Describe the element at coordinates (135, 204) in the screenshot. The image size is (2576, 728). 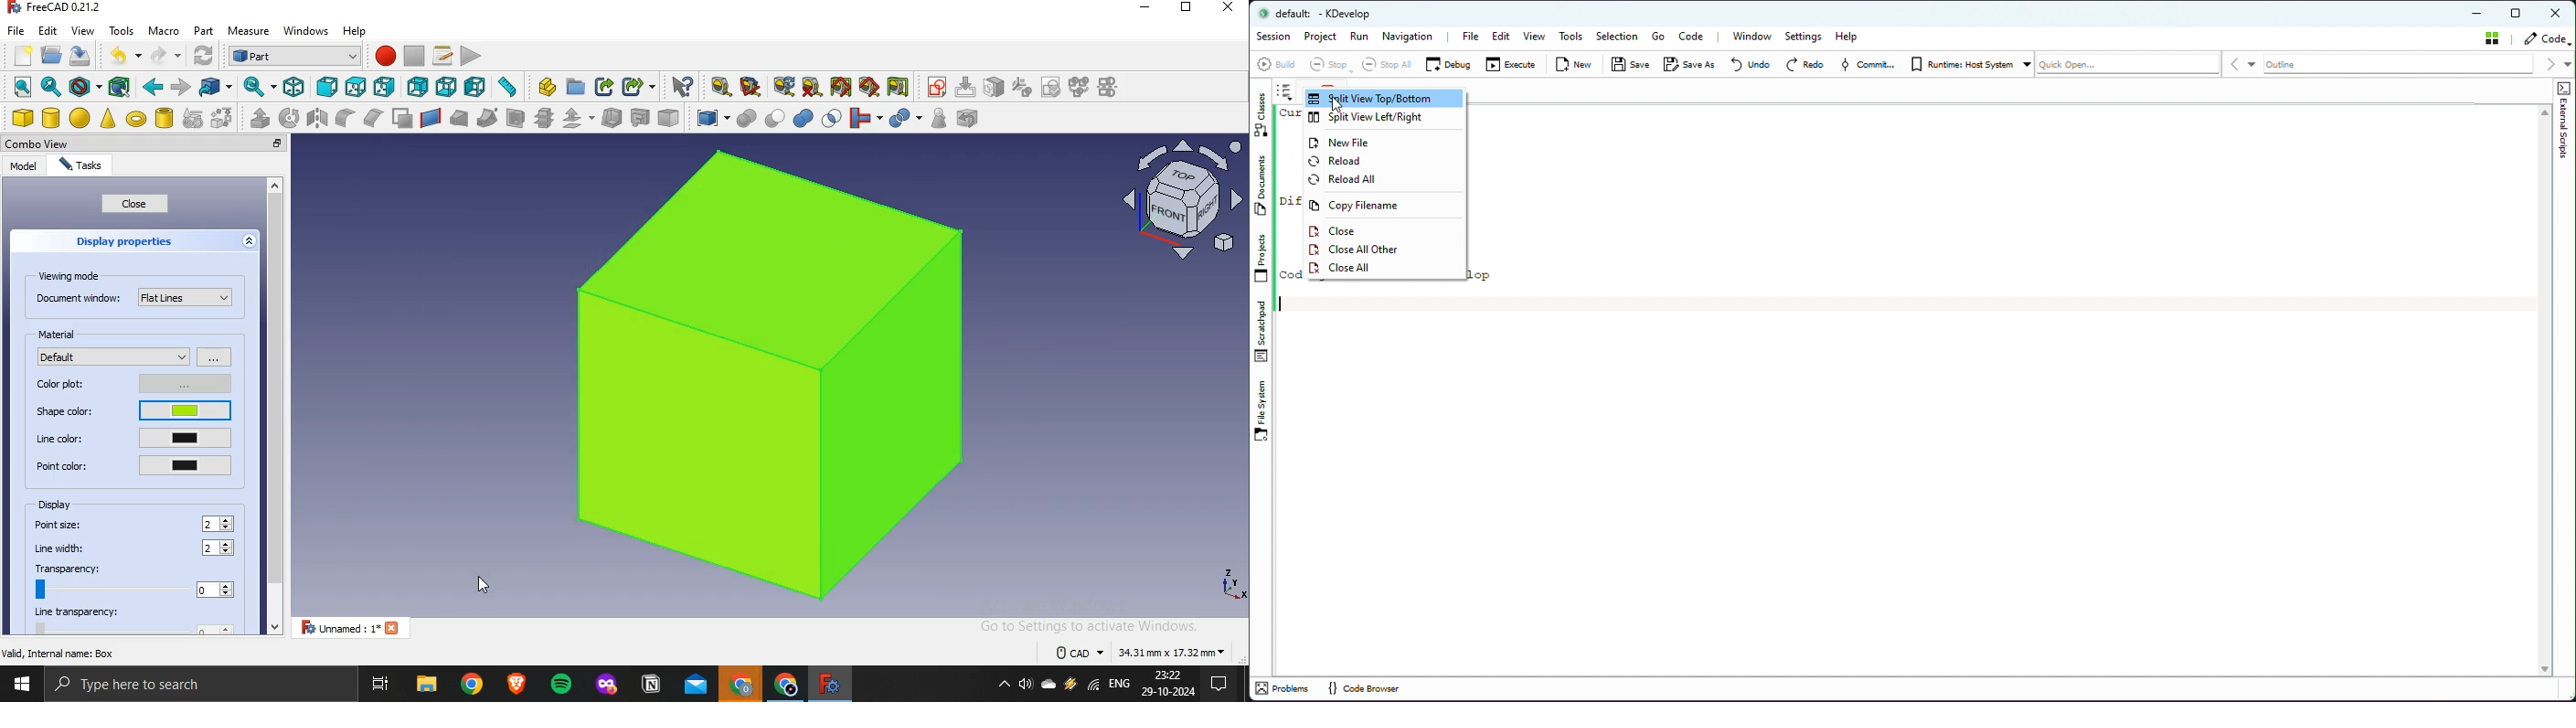
I see `close` at that location.